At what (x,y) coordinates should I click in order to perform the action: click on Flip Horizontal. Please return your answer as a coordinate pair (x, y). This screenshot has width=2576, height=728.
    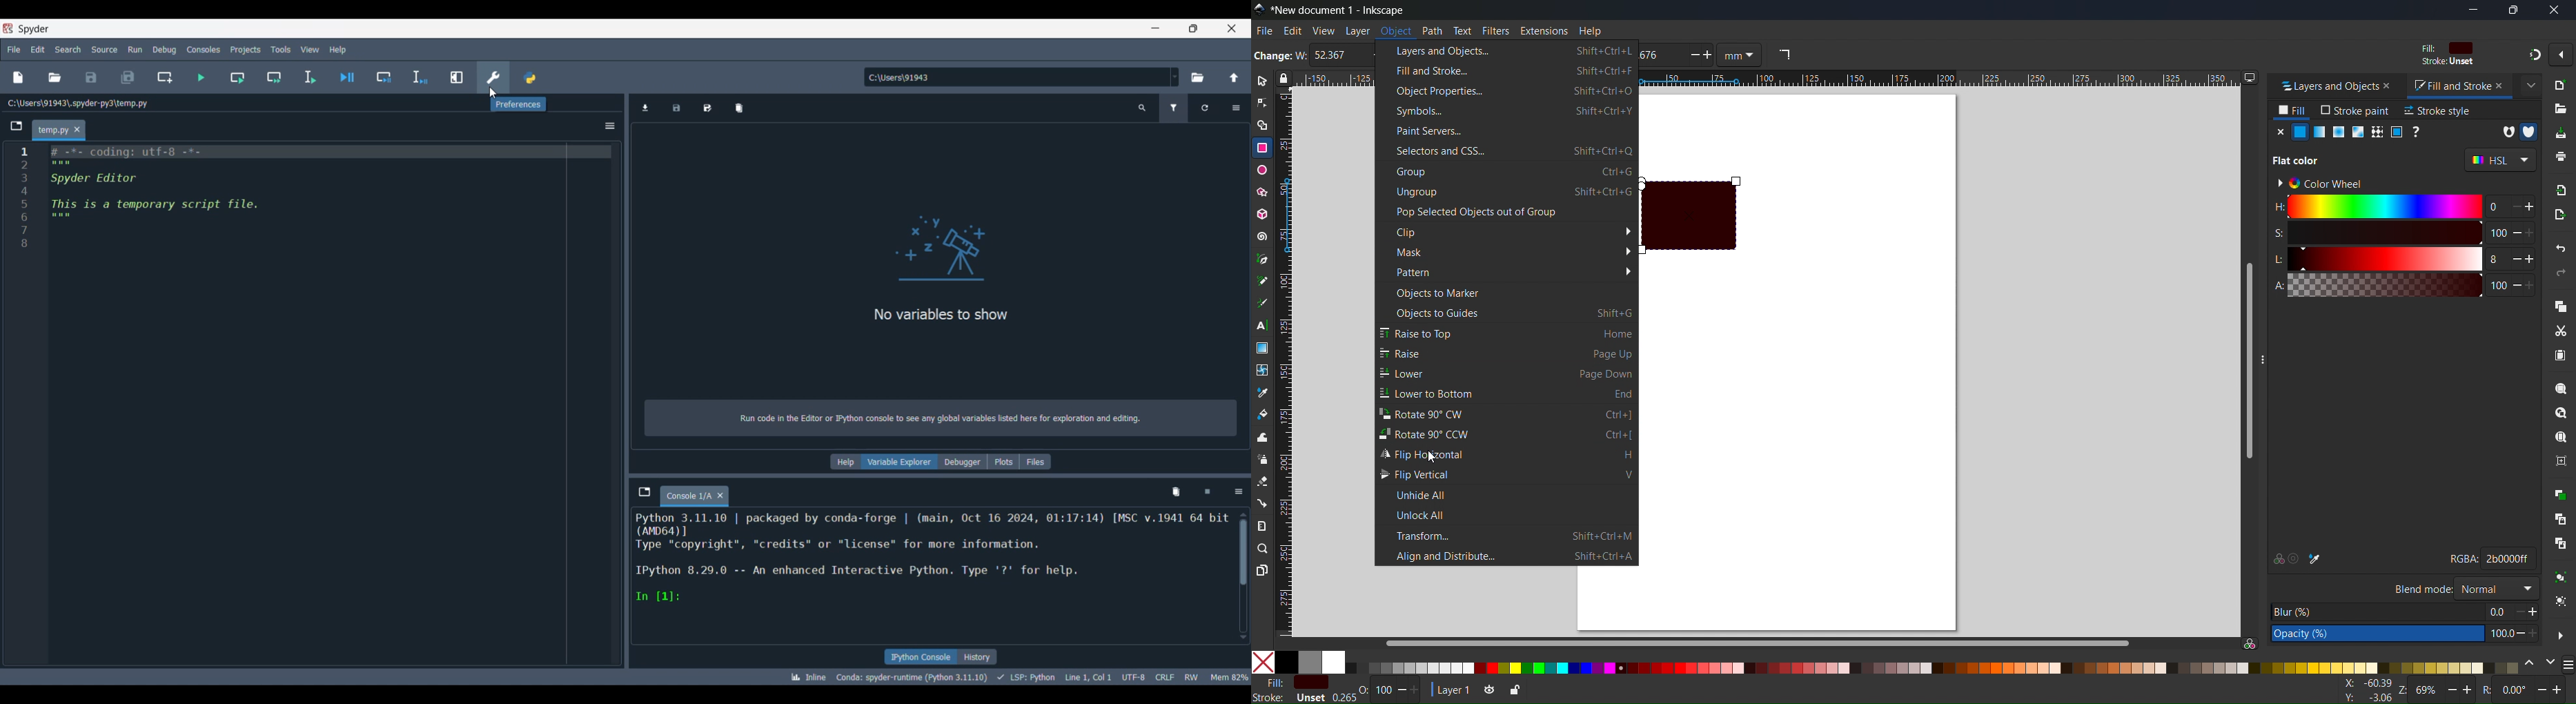
    Looking at the image, I should click on (1508, 453).